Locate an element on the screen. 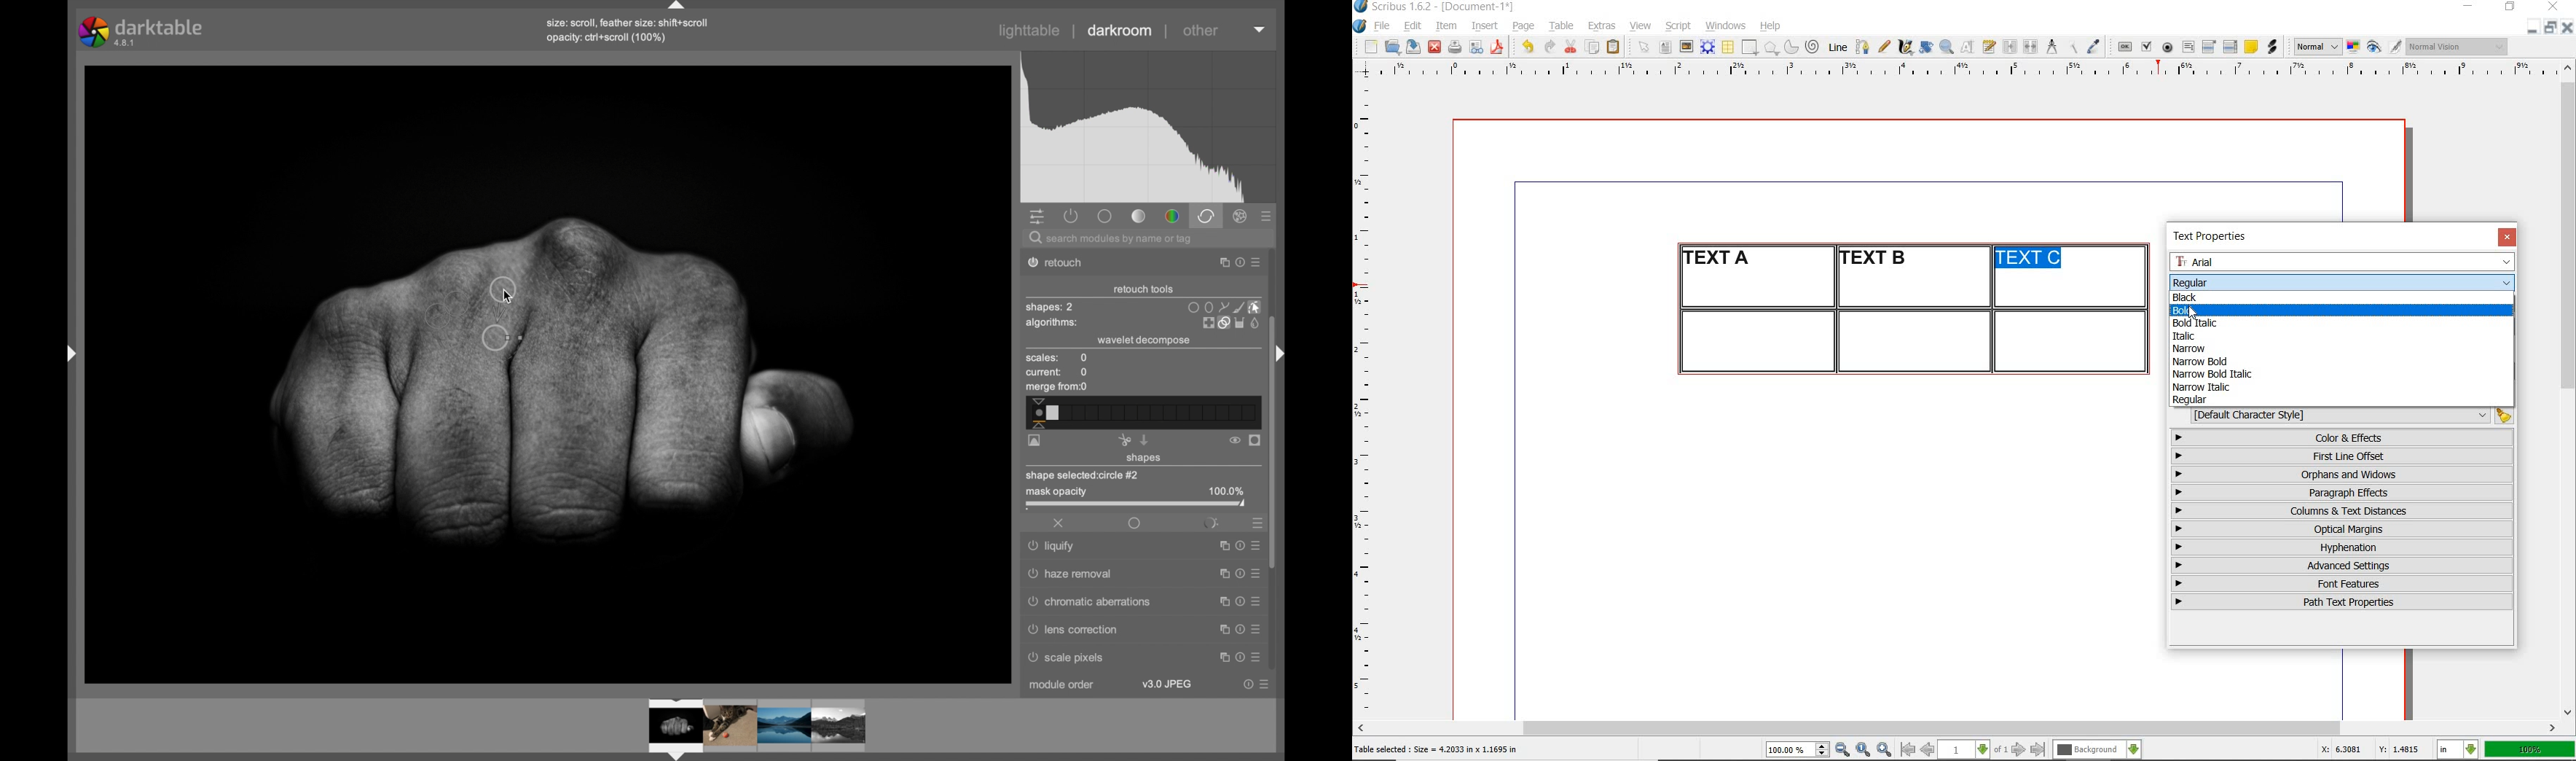 The image size is (2576, 784). link text frames is located at coordinates (2011, 48).